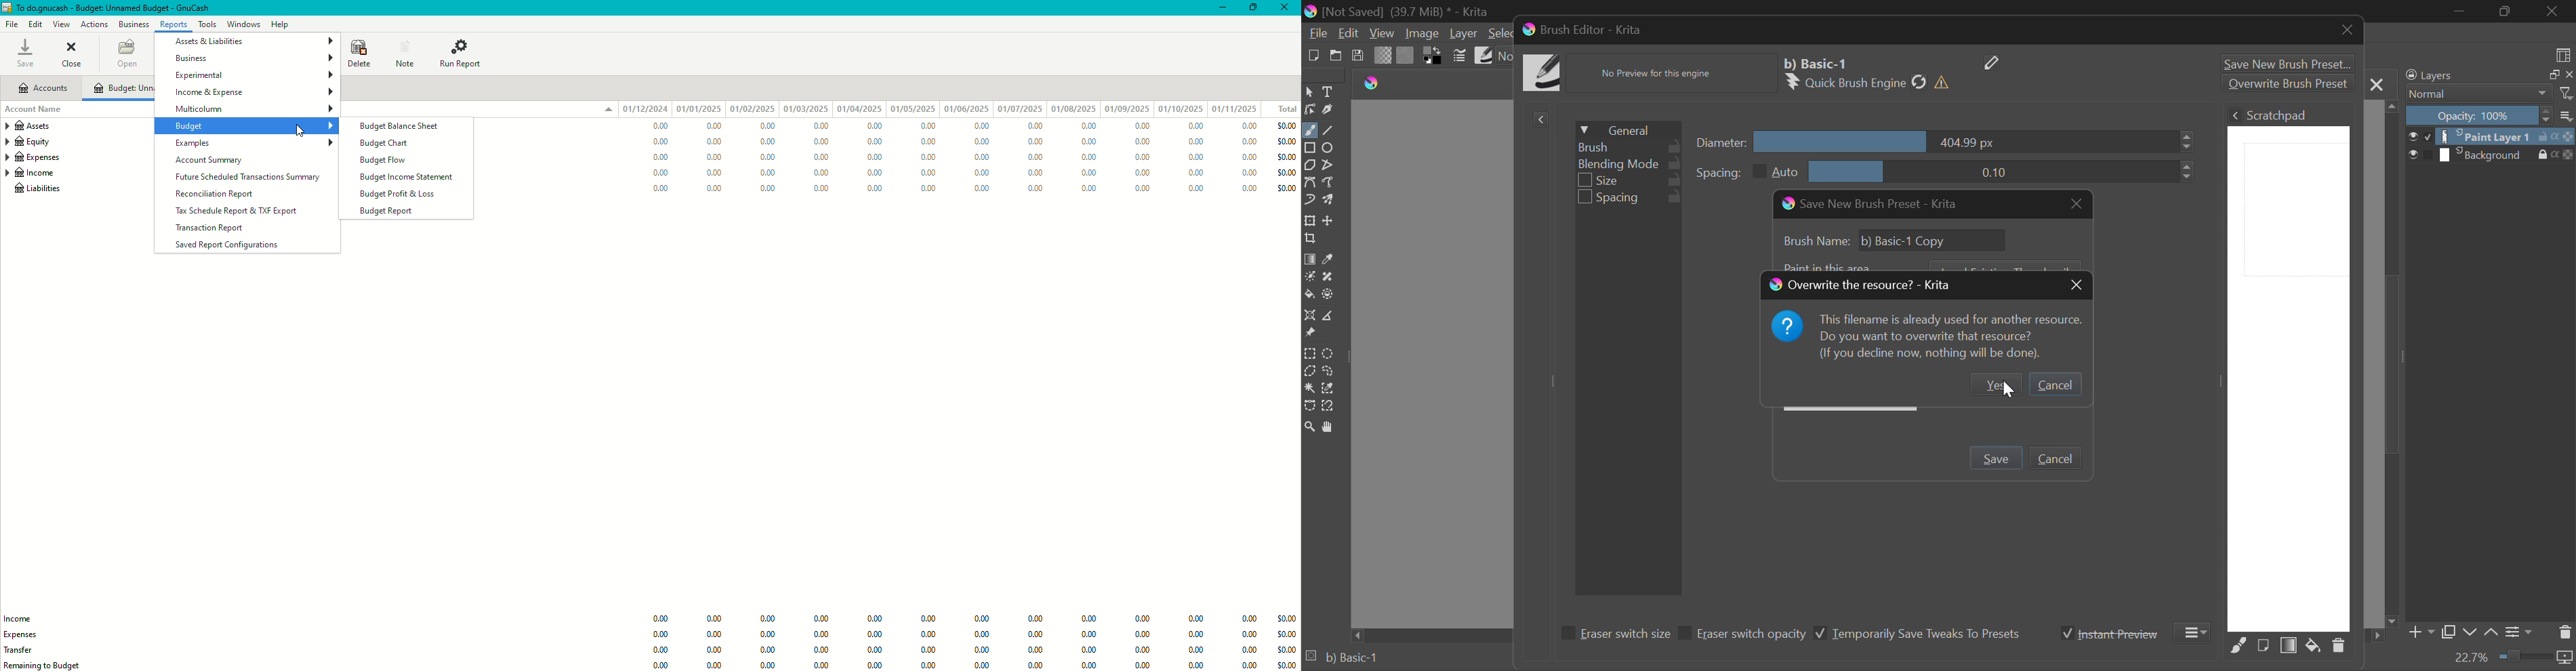 This screenshot has width=2576, height=672. I want to click on 0.00, so click(1085, 141).